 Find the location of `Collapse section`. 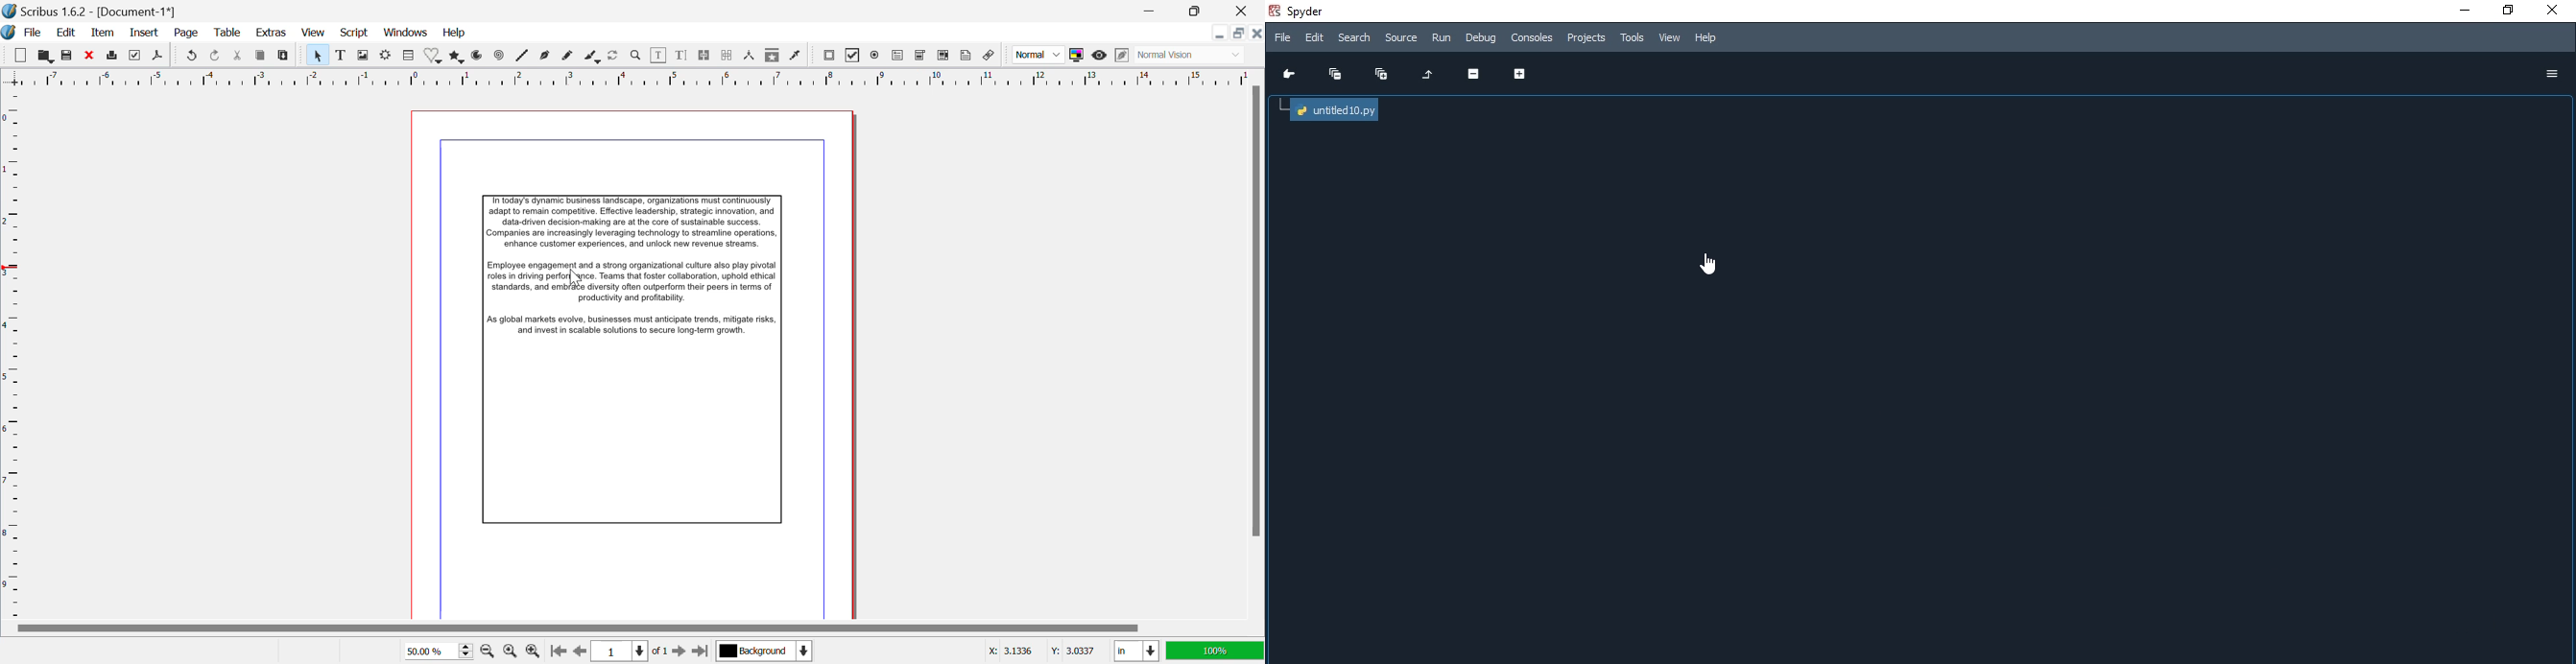

Collapse section is located at coordinates (1469, 78).